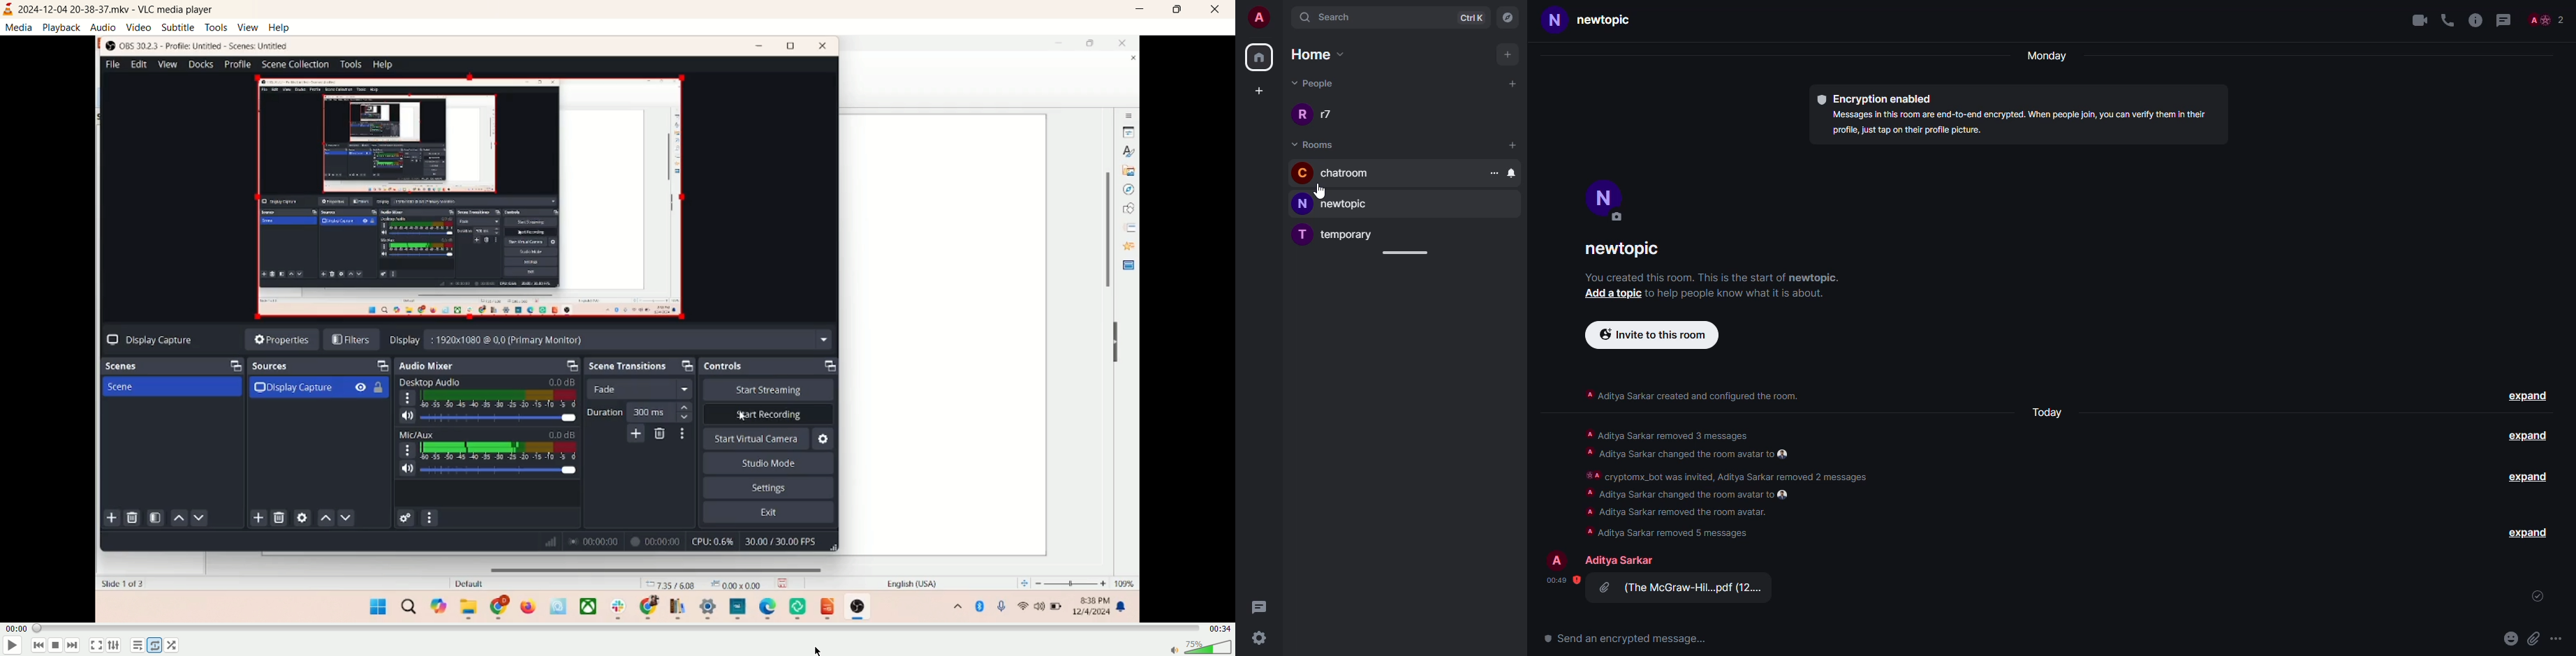  Describe the element at coordinates (1744, 296) in the screenshot. I see `info` at that location.